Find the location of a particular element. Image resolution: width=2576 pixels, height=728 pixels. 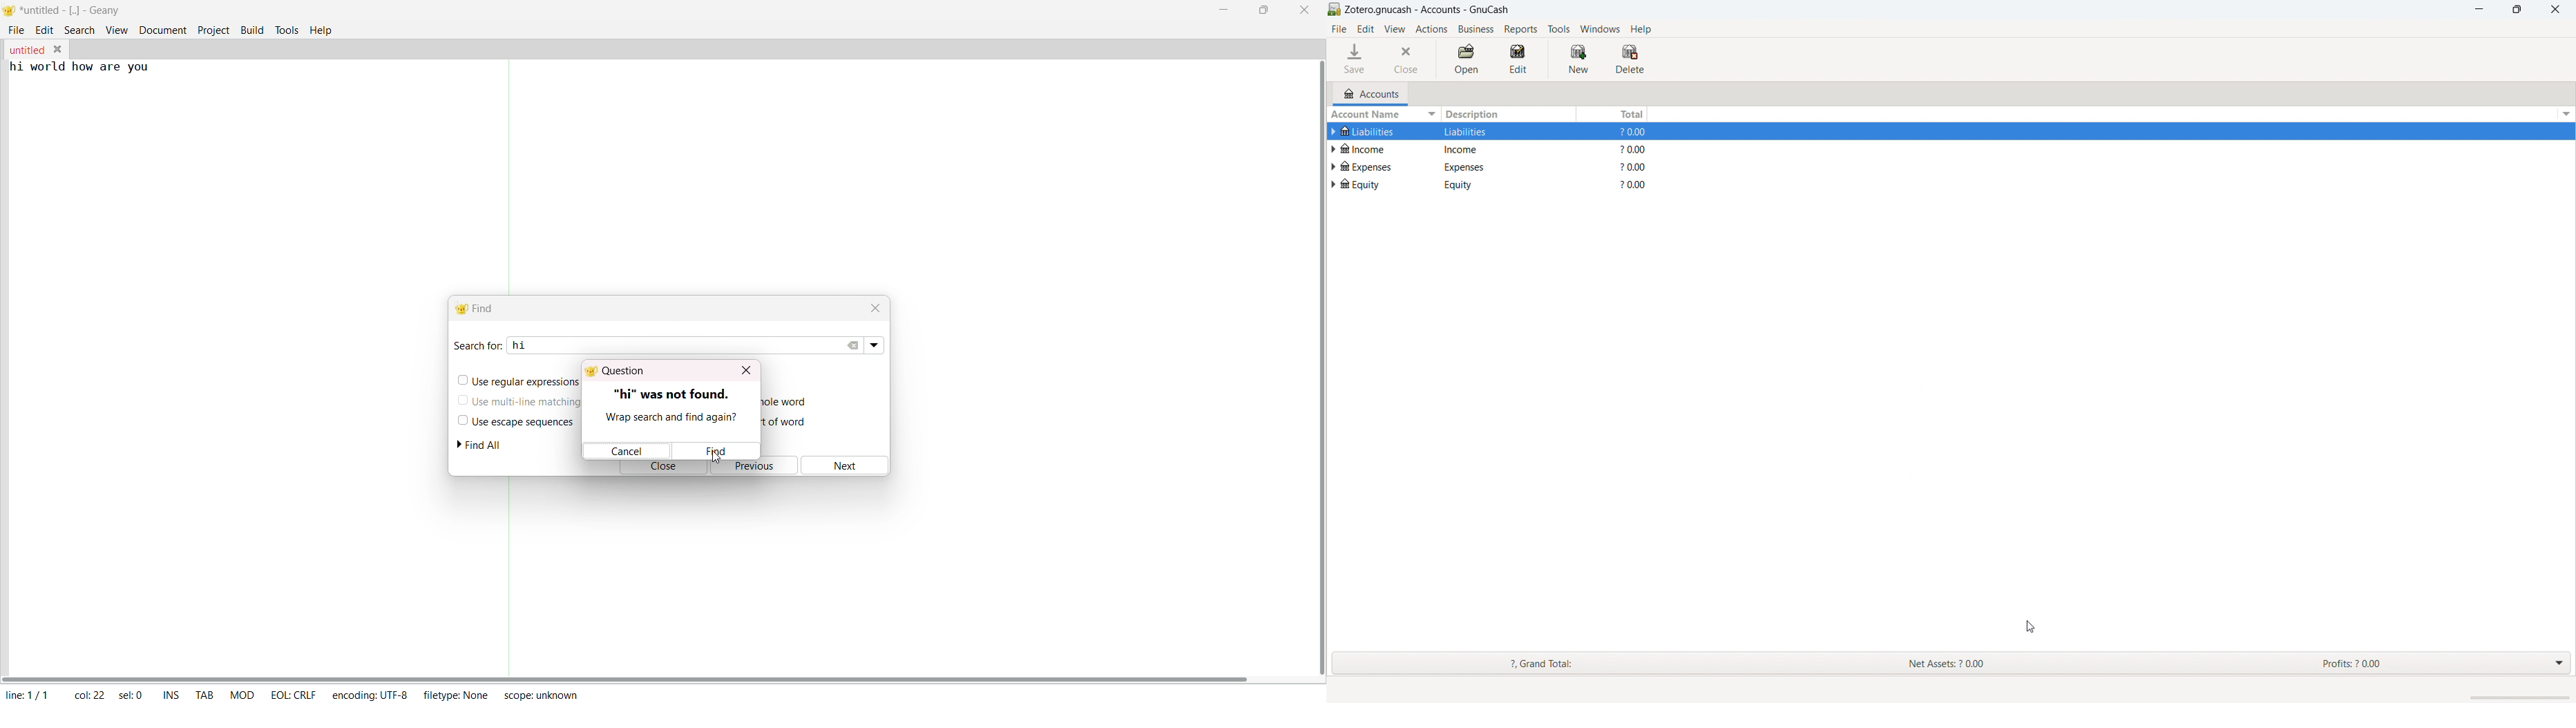

cursor is located at coordinates (2029, 626).